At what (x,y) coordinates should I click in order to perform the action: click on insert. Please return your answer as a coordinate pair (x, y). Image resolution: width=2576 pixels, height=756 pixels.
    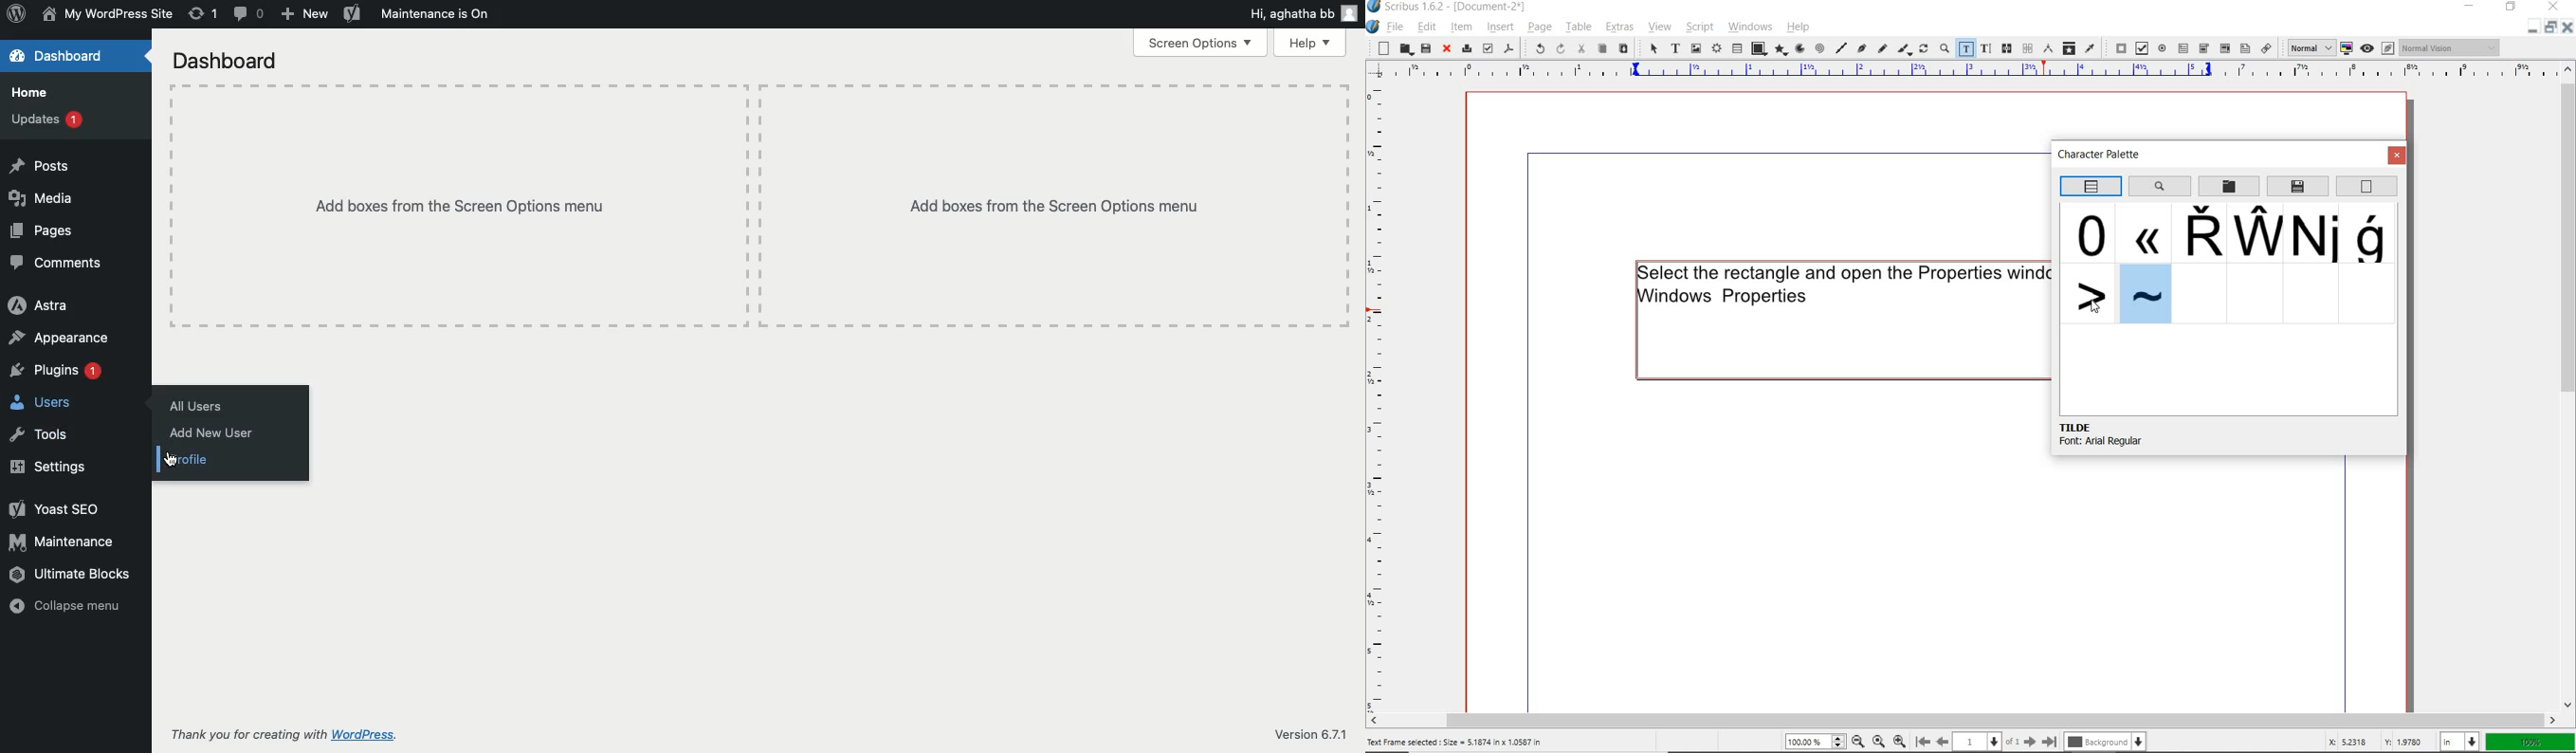
    Looking at the image, I should click on (1500, 27).